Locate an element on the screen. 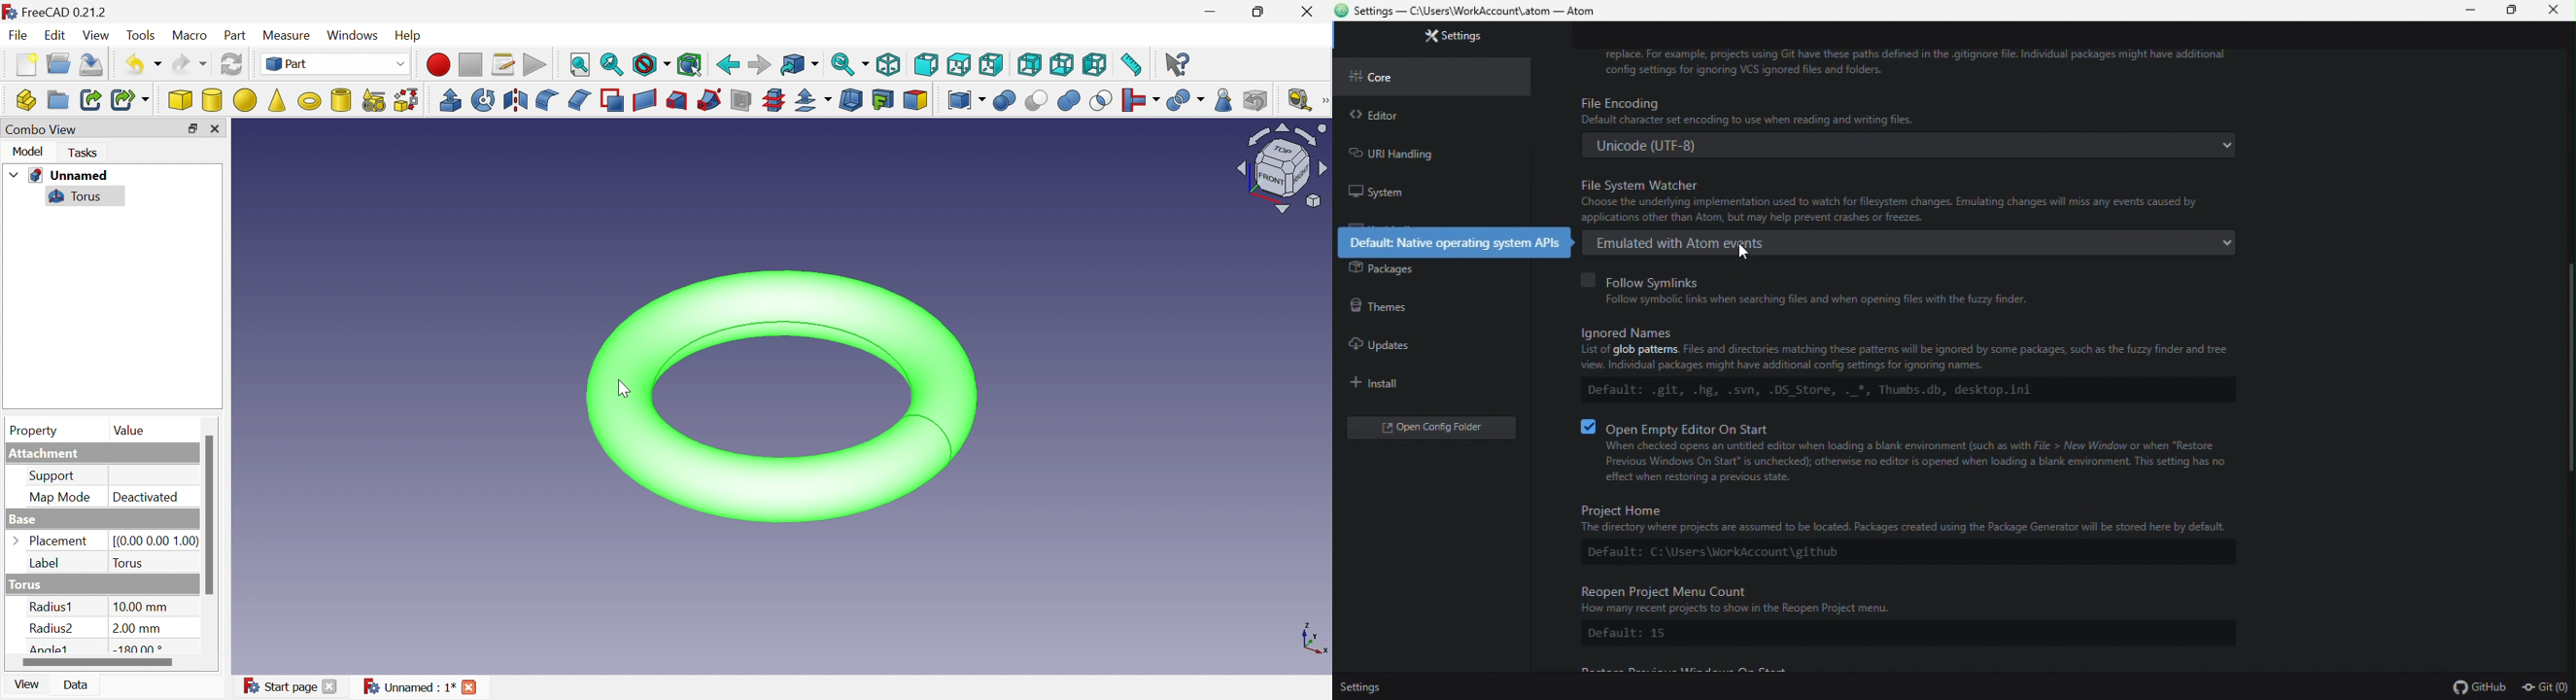 Image resolution: width=2576 pixels, height=700 pixels. Open is located at coordinates (60, 65).